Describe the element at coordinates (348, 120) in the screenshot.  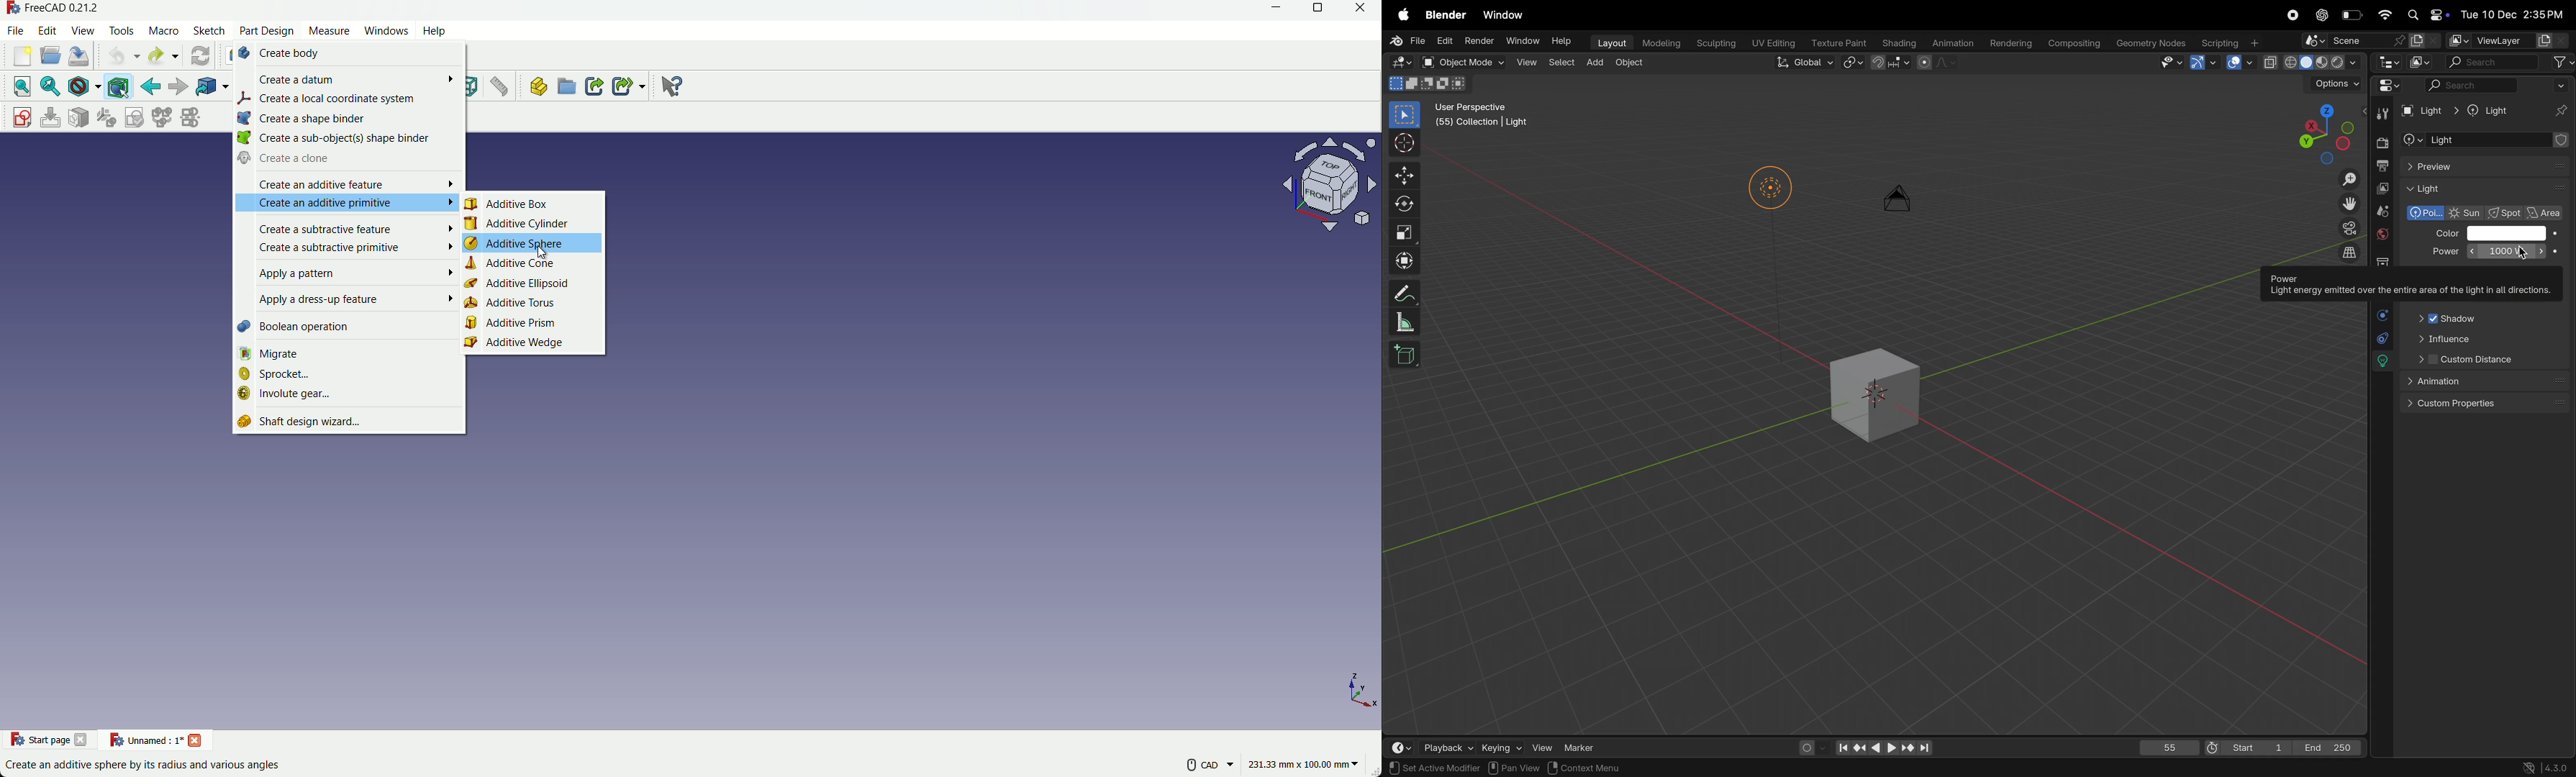
I see `create a shape binder` at that location.